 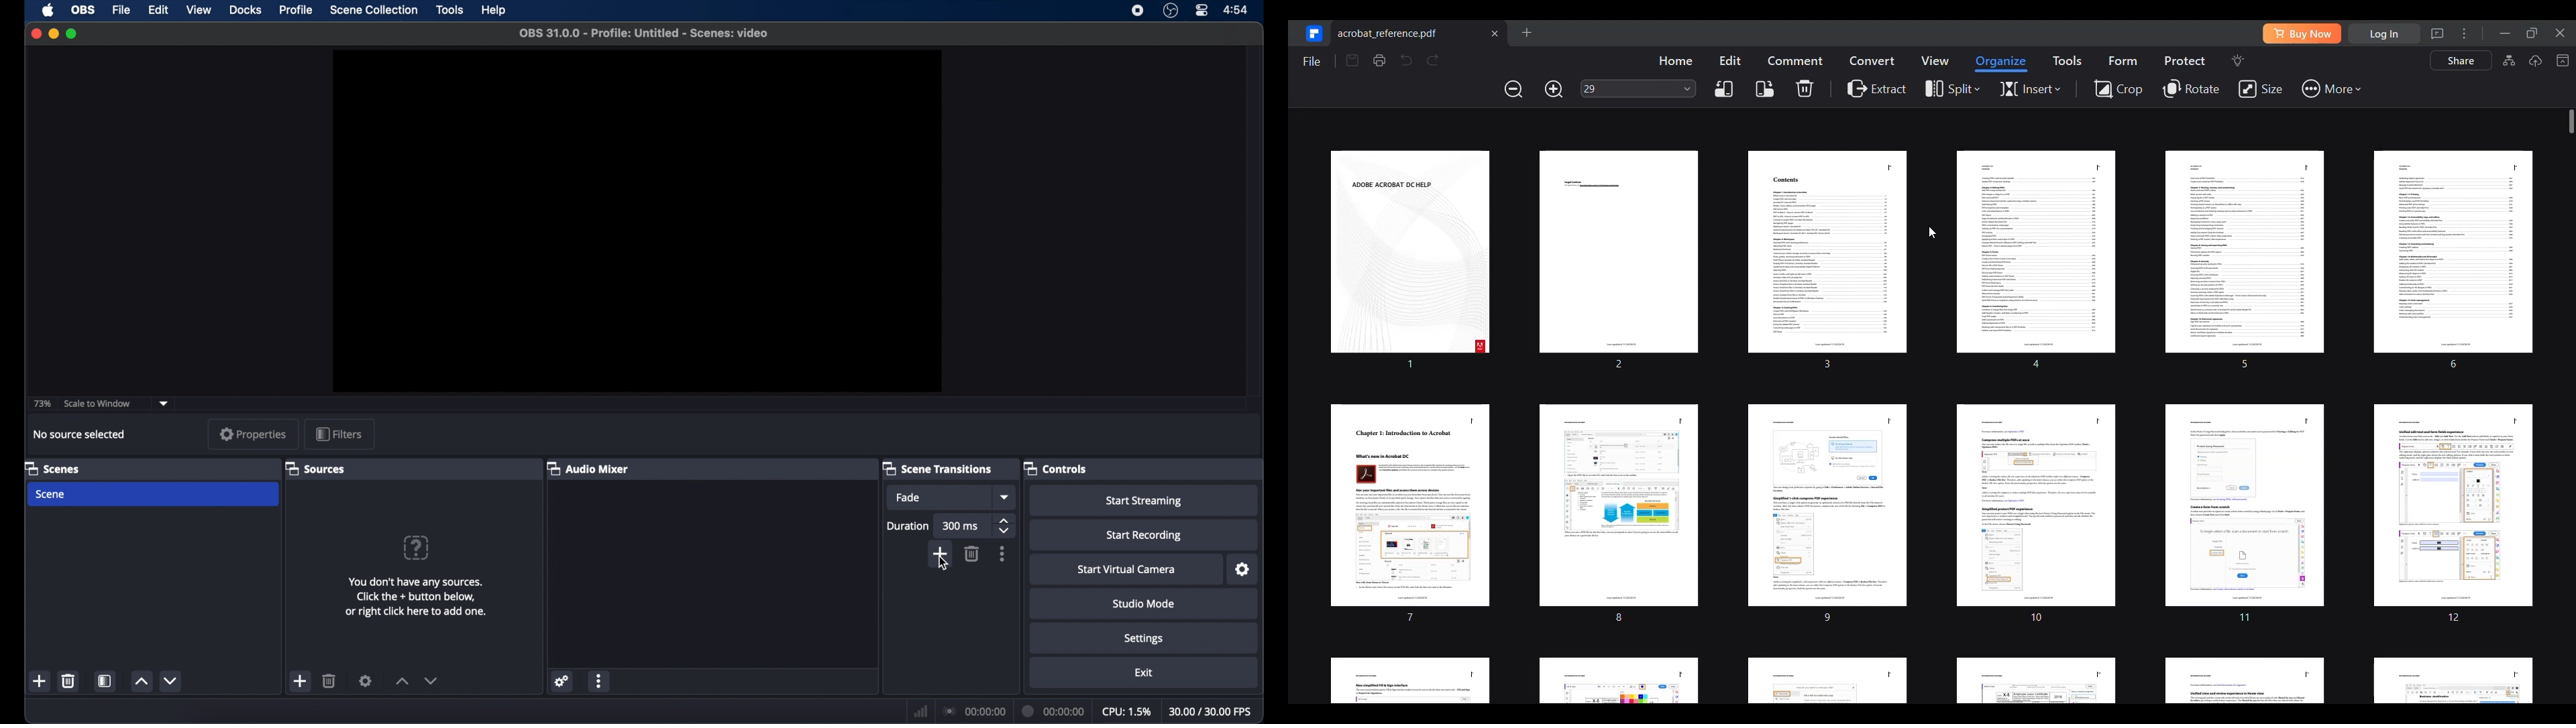 What do you see at coordinates (431, 680) in the screenshot?
I see `decrement` at bounding box center [431, 680].